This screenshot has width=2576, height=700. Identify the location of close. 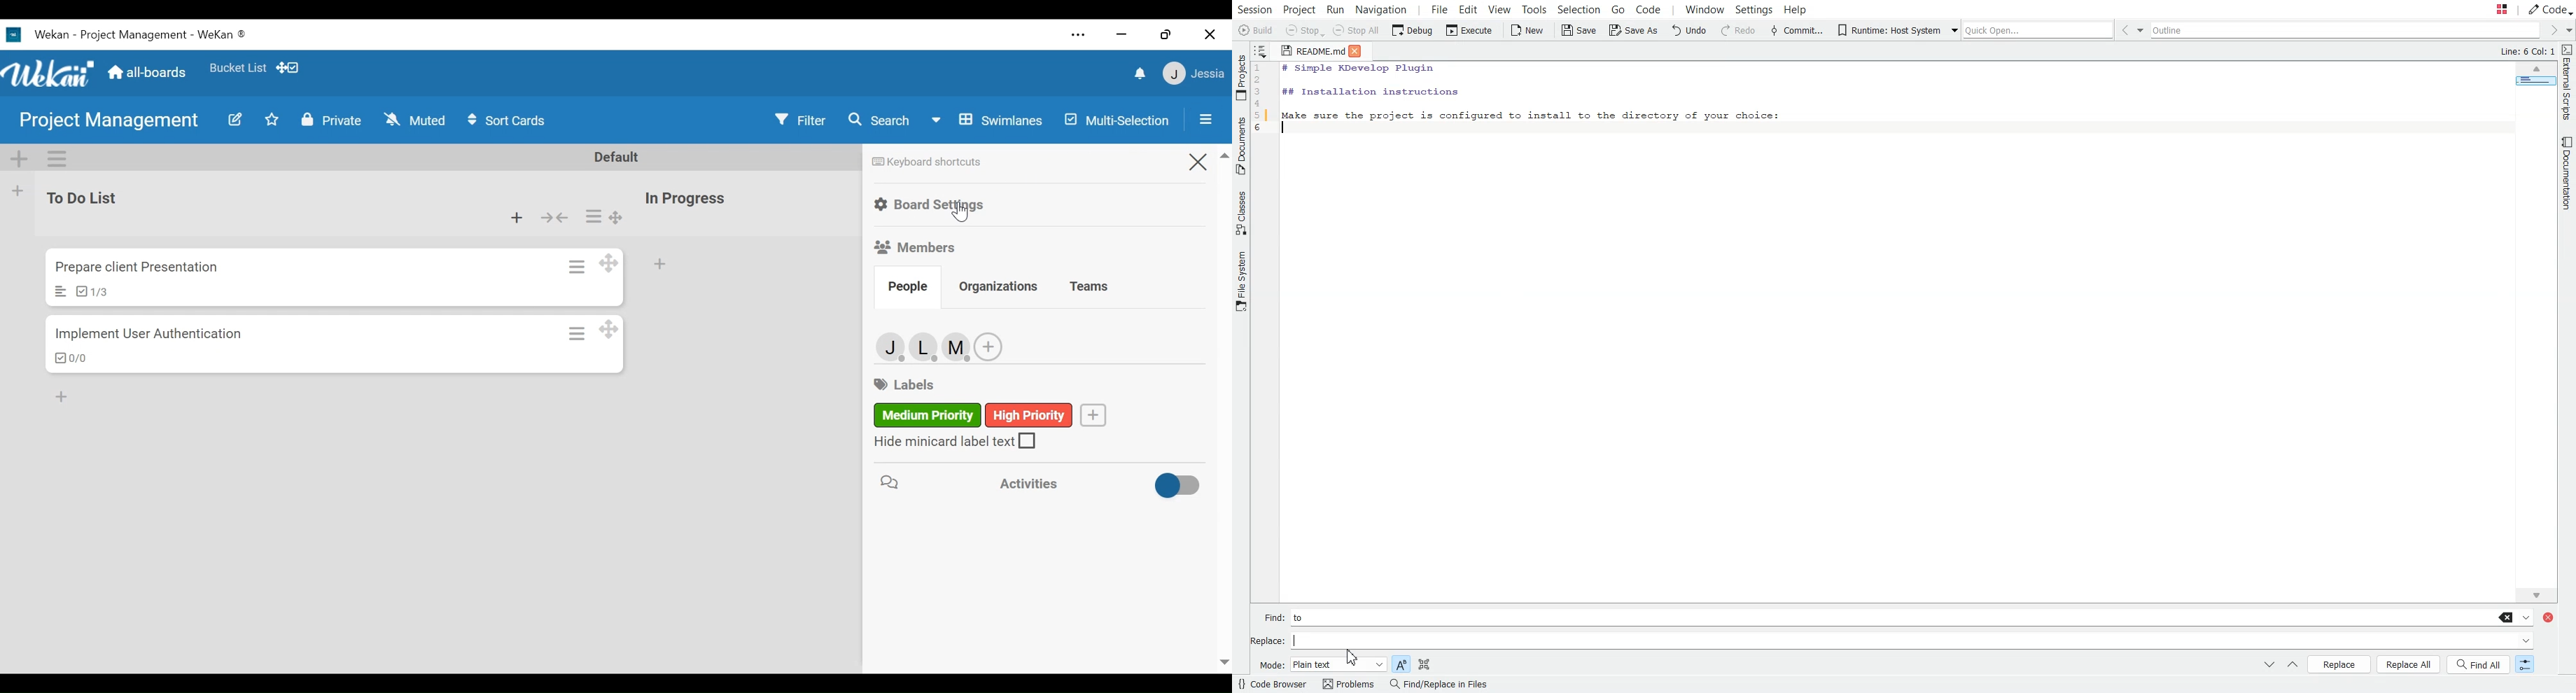
(1124, 35).